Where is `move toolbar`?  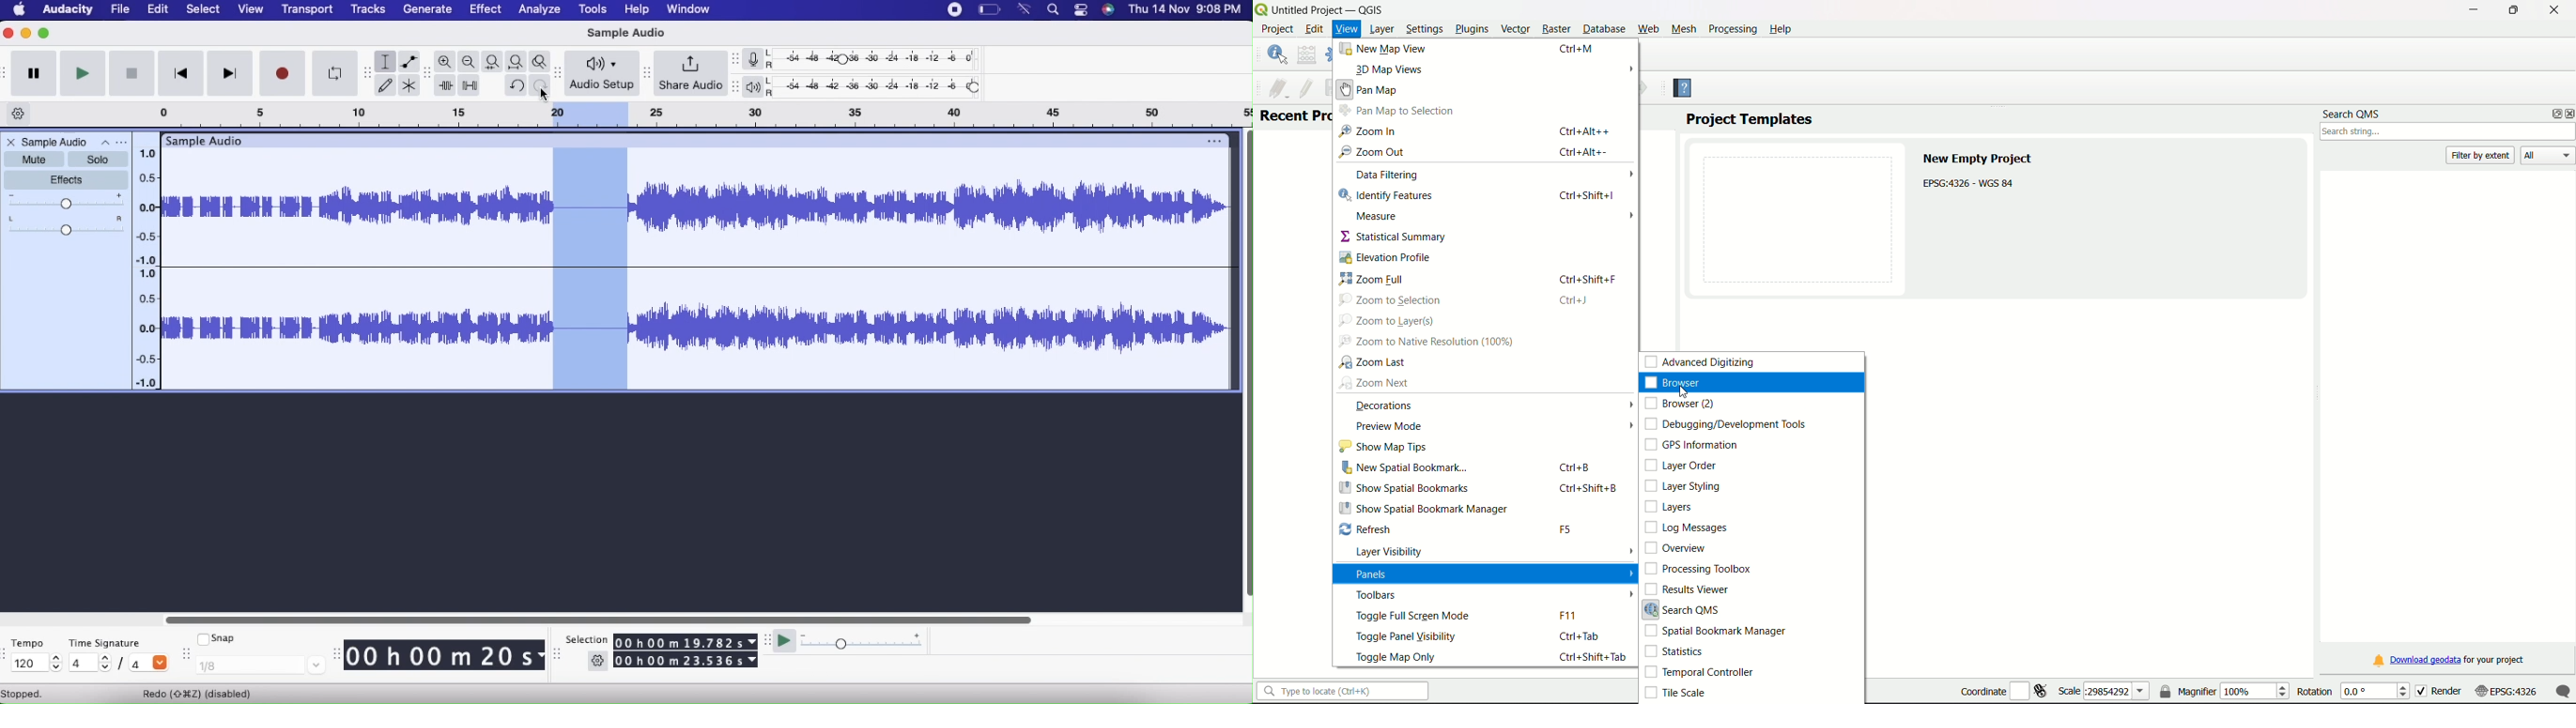
move toolbar is located at coordinates (736, 60).